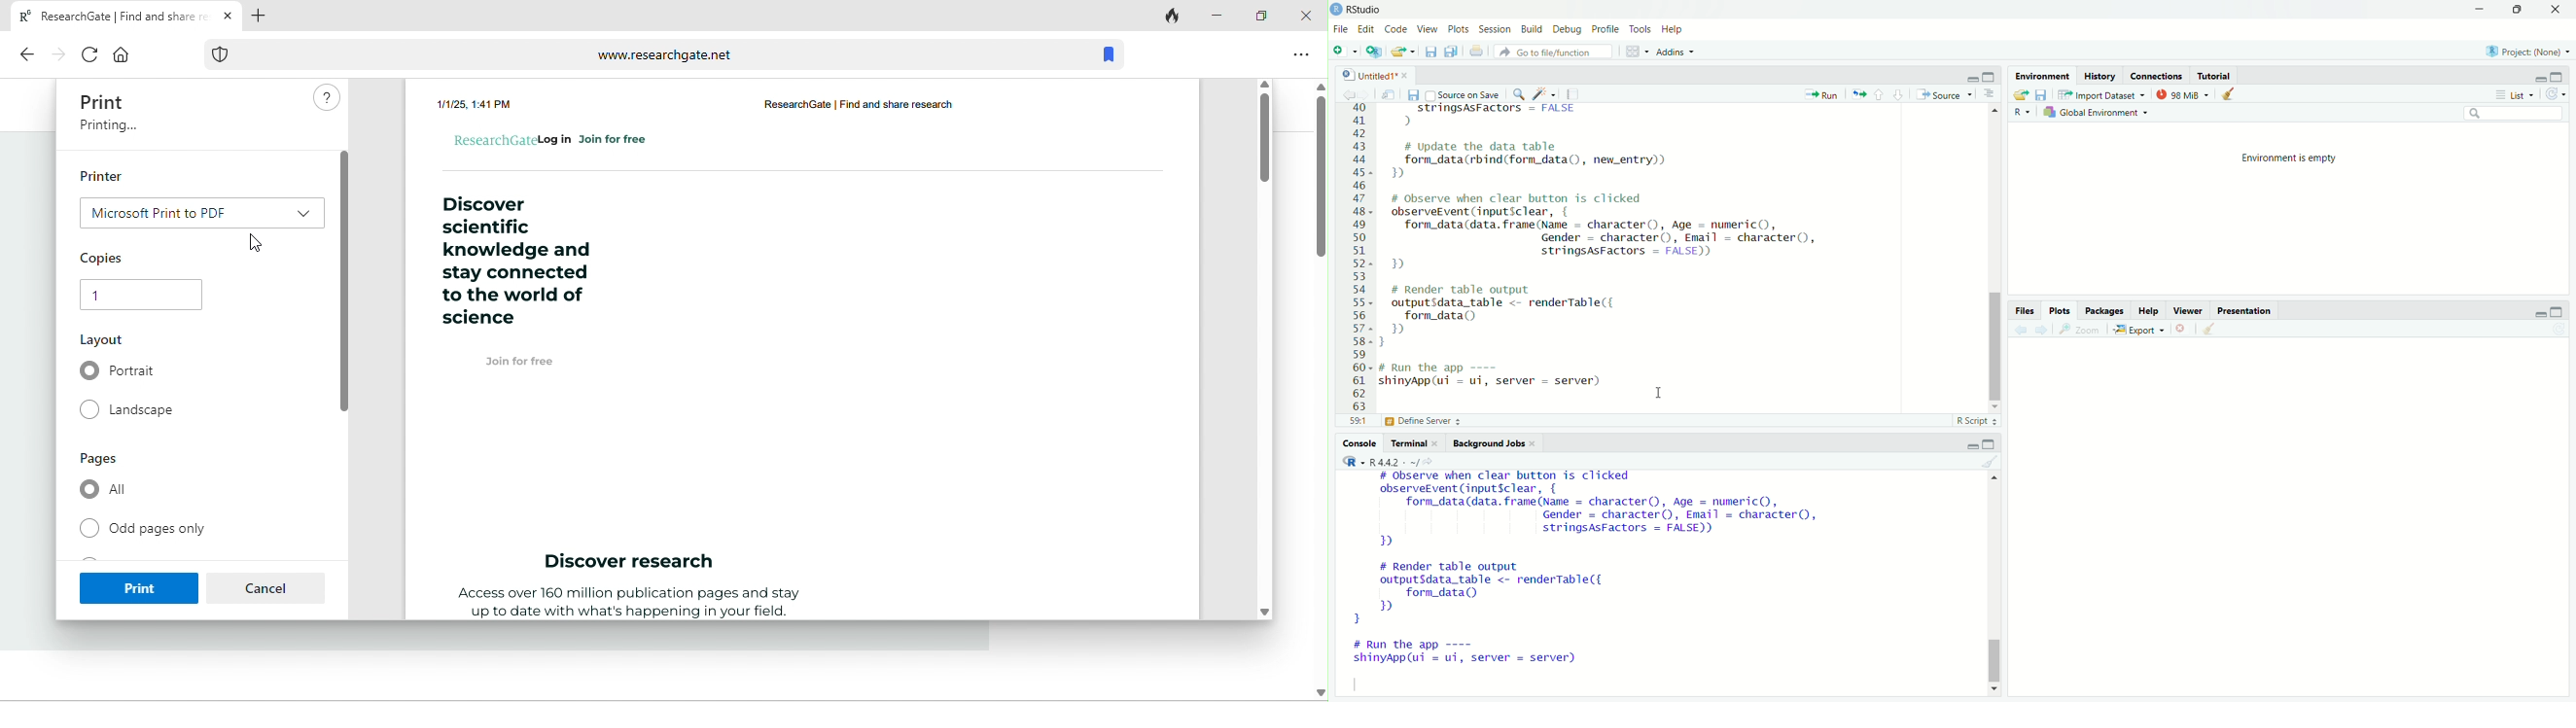  I want to click on Files, so click(2023, 311).